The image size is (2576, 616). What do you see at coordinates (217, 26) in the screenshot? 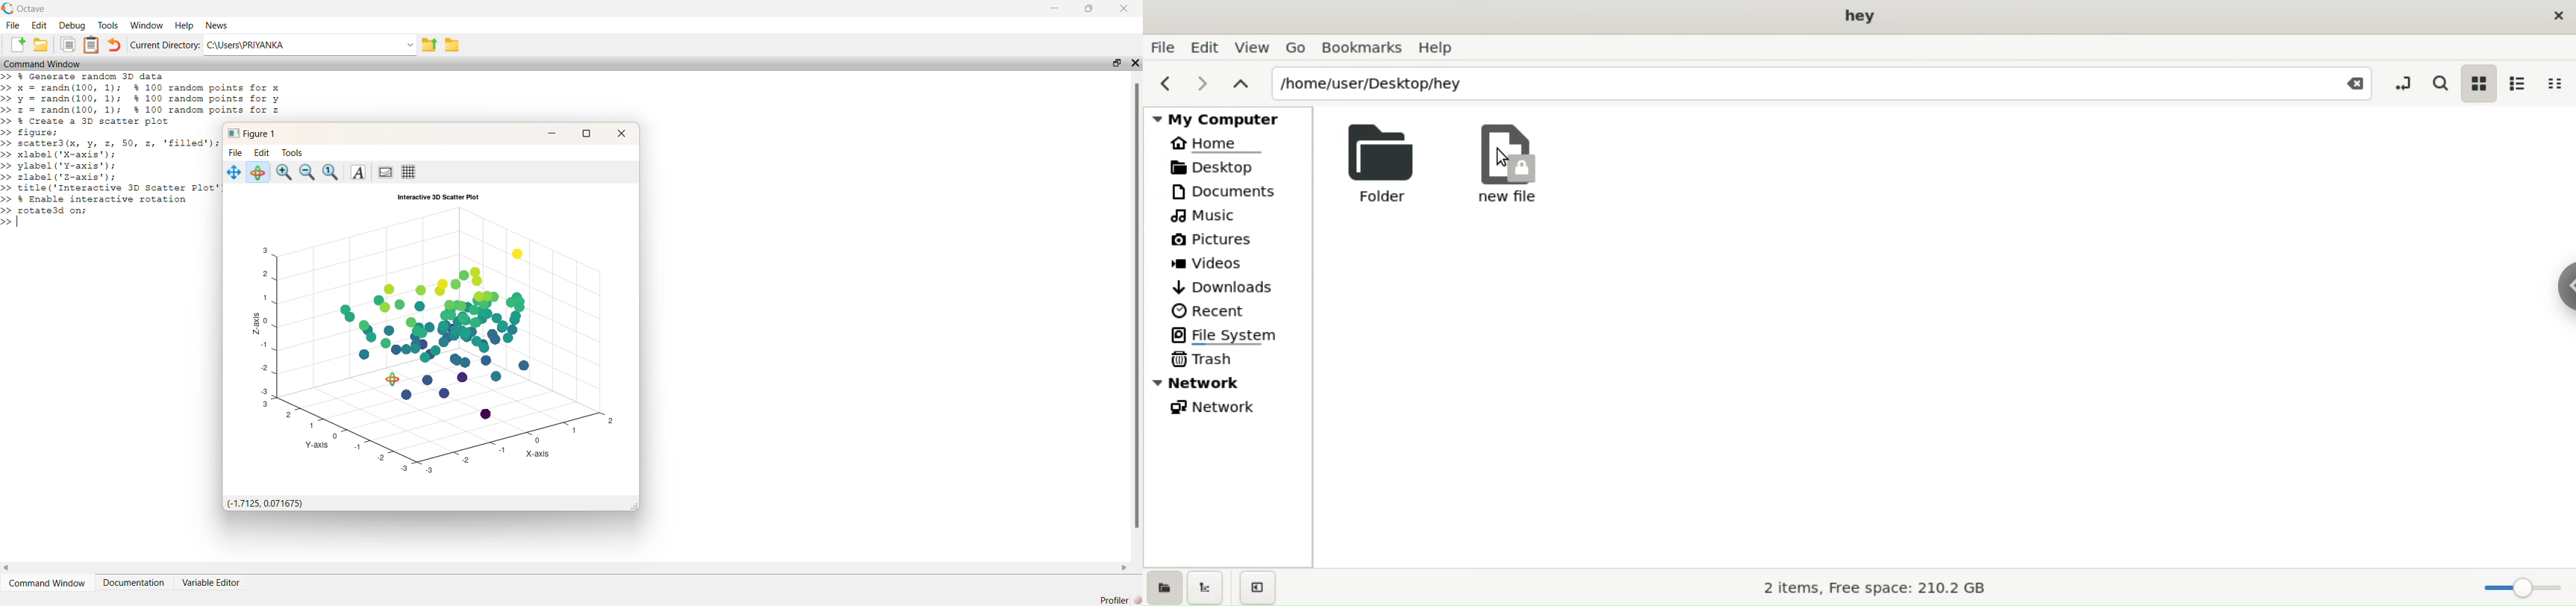
I see `News` at bounding box center [217, 26].